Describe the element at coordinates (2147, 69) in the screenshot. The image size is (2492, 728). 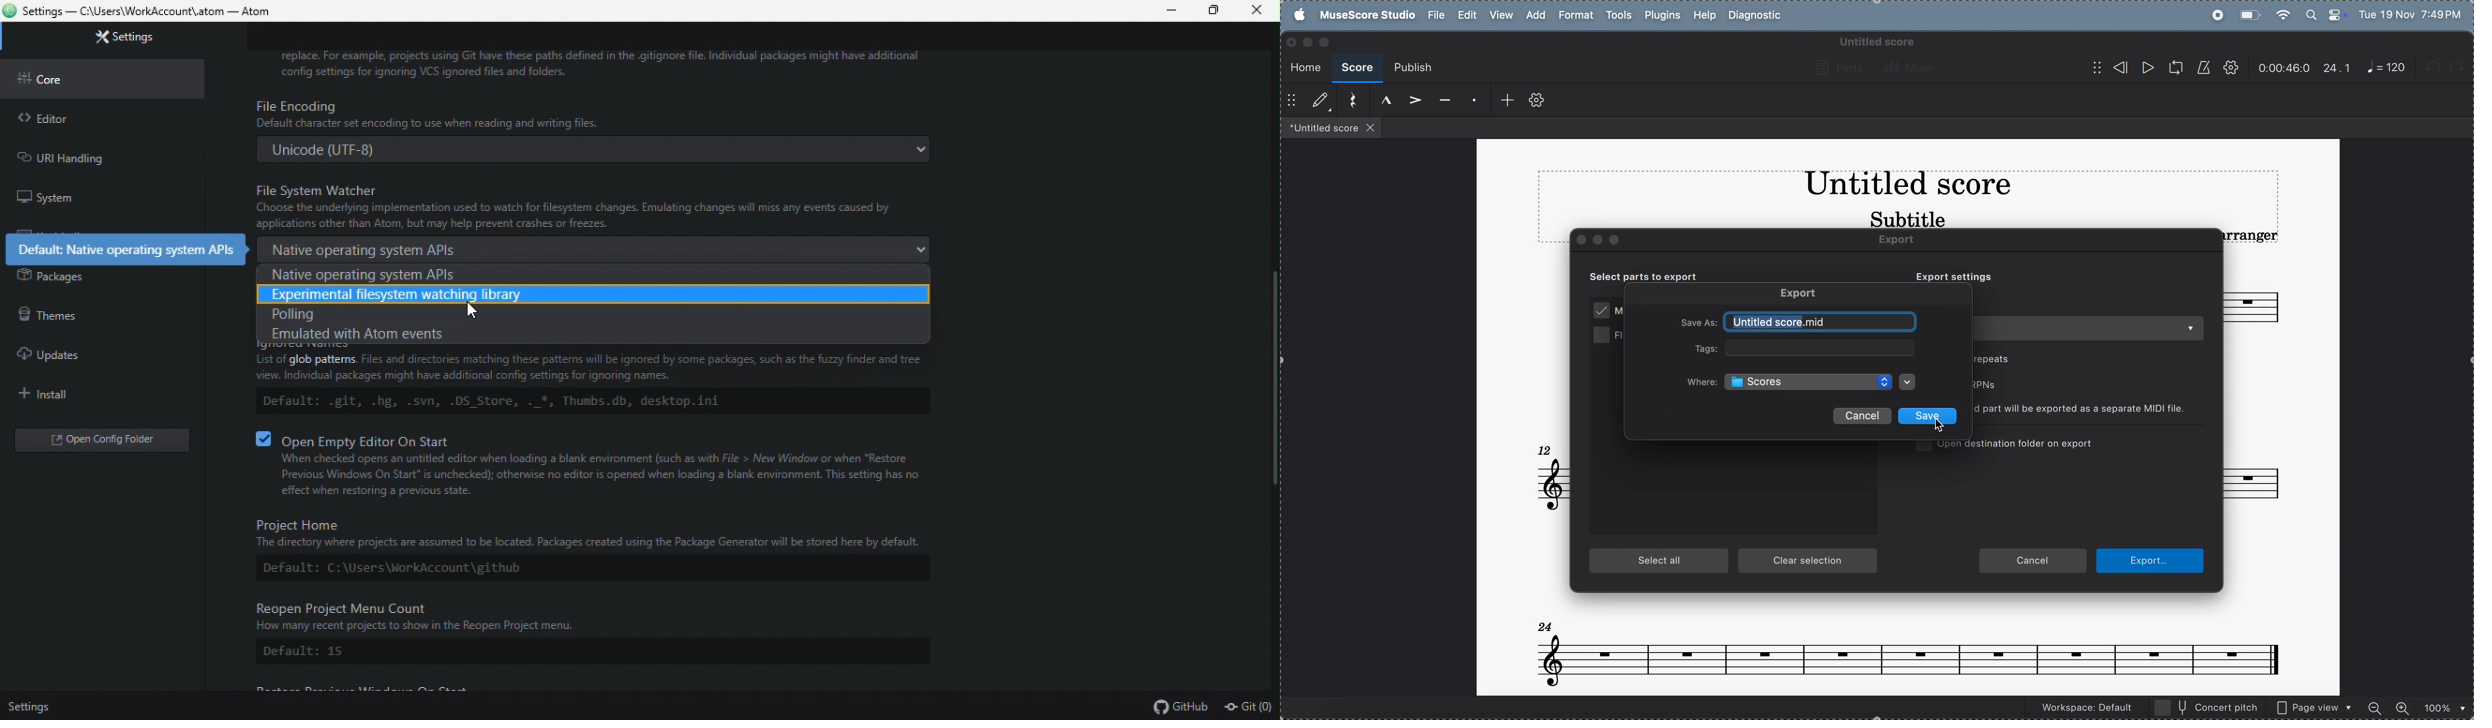
I see `play` at that location.